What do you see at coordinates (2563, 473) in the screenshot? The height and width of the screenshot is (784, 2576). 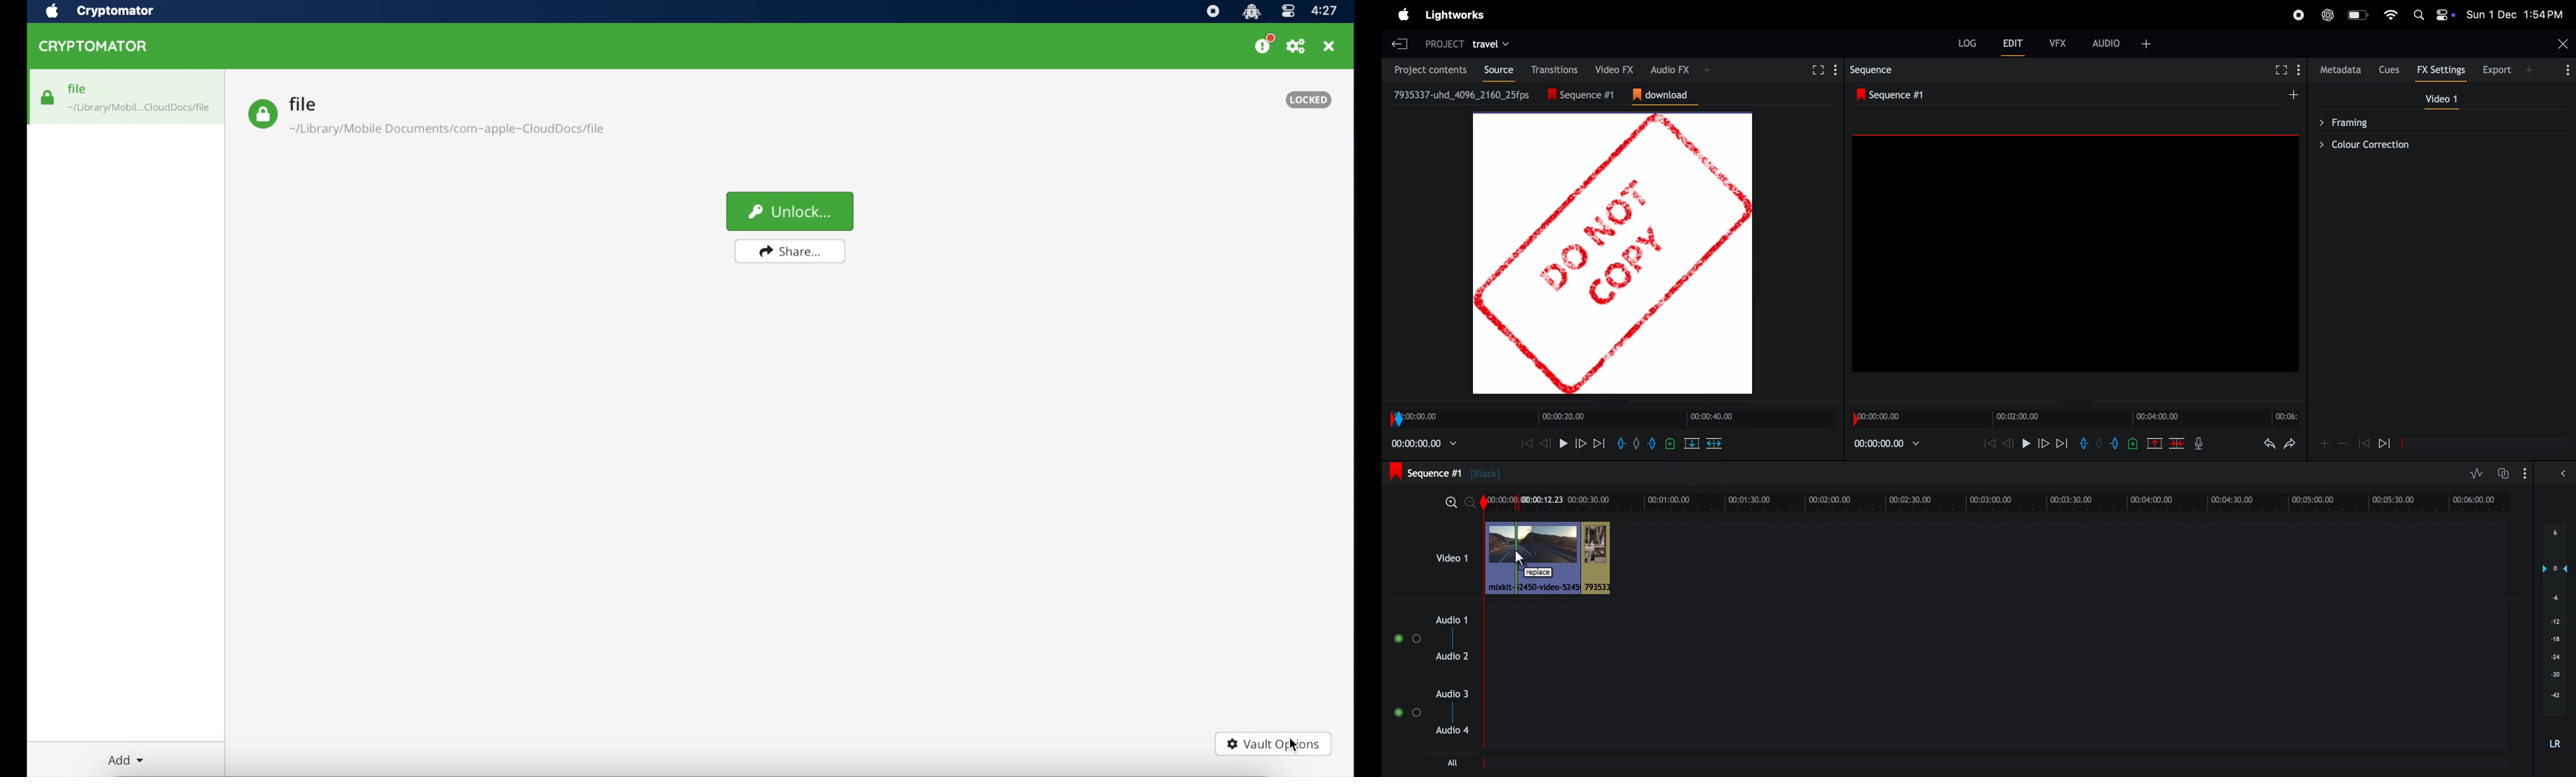 I see `expand` at bounding box center [2563, 473].